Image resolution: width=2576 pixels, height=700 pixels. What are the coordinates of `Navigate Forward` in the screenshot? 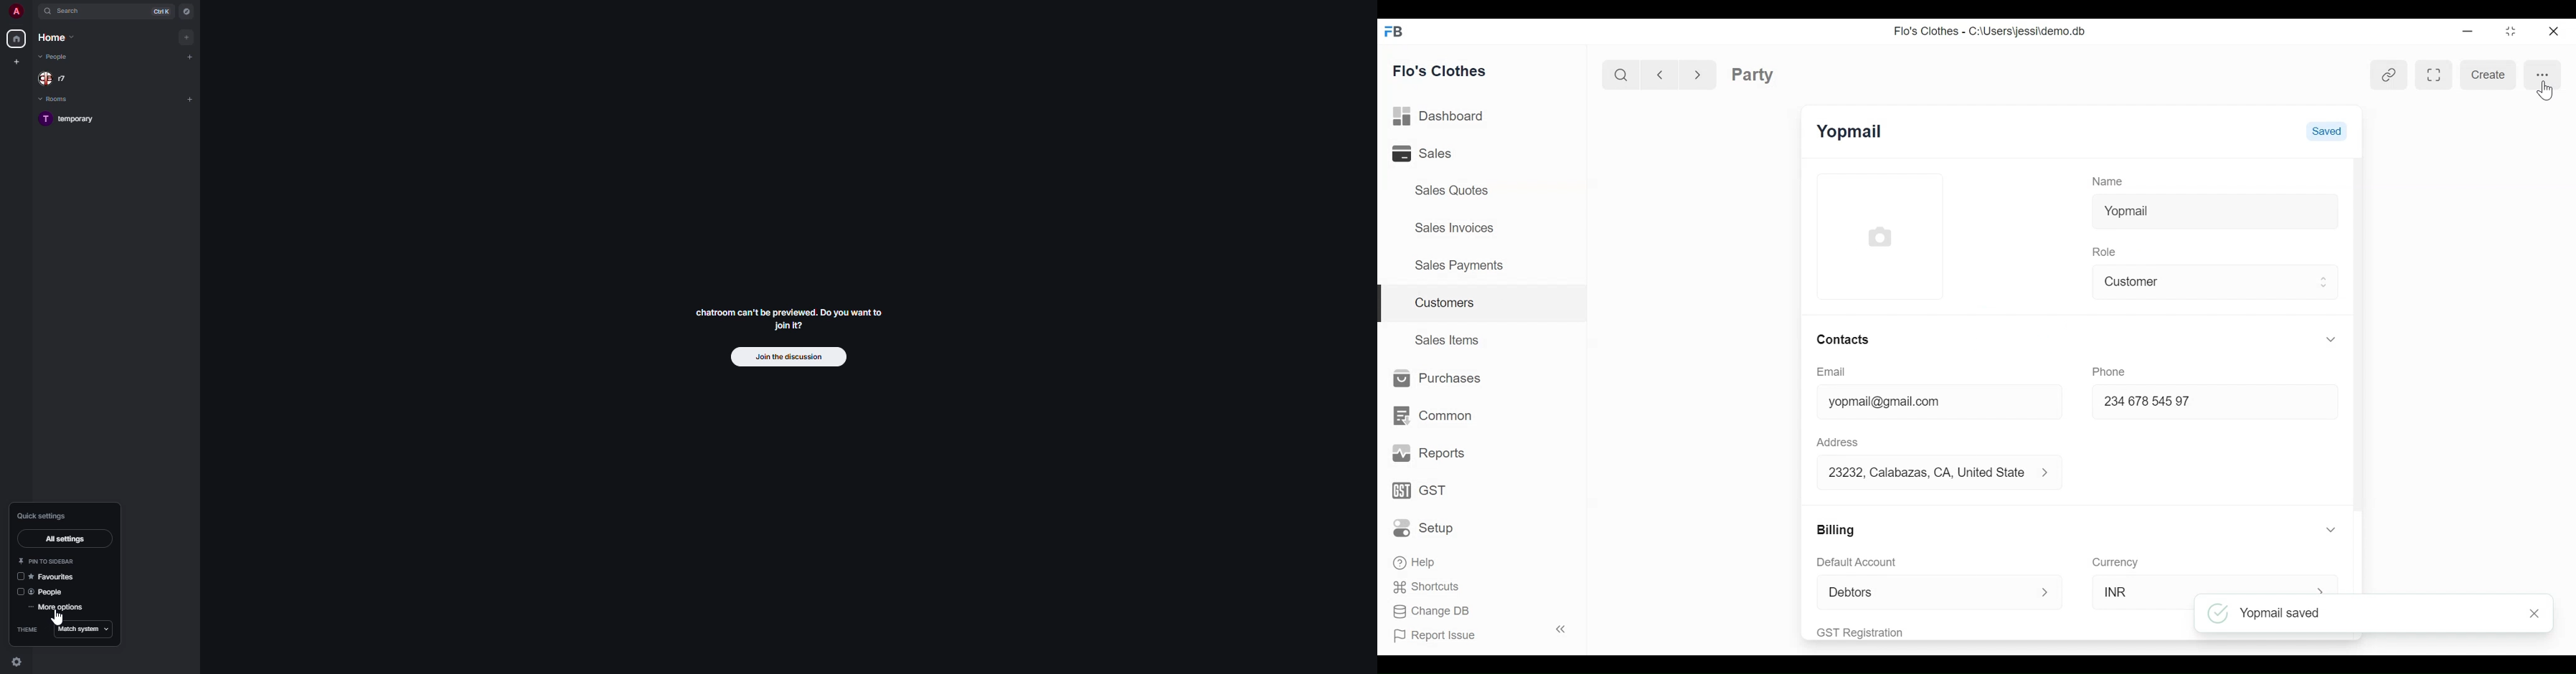 It's located at (1698, 73).